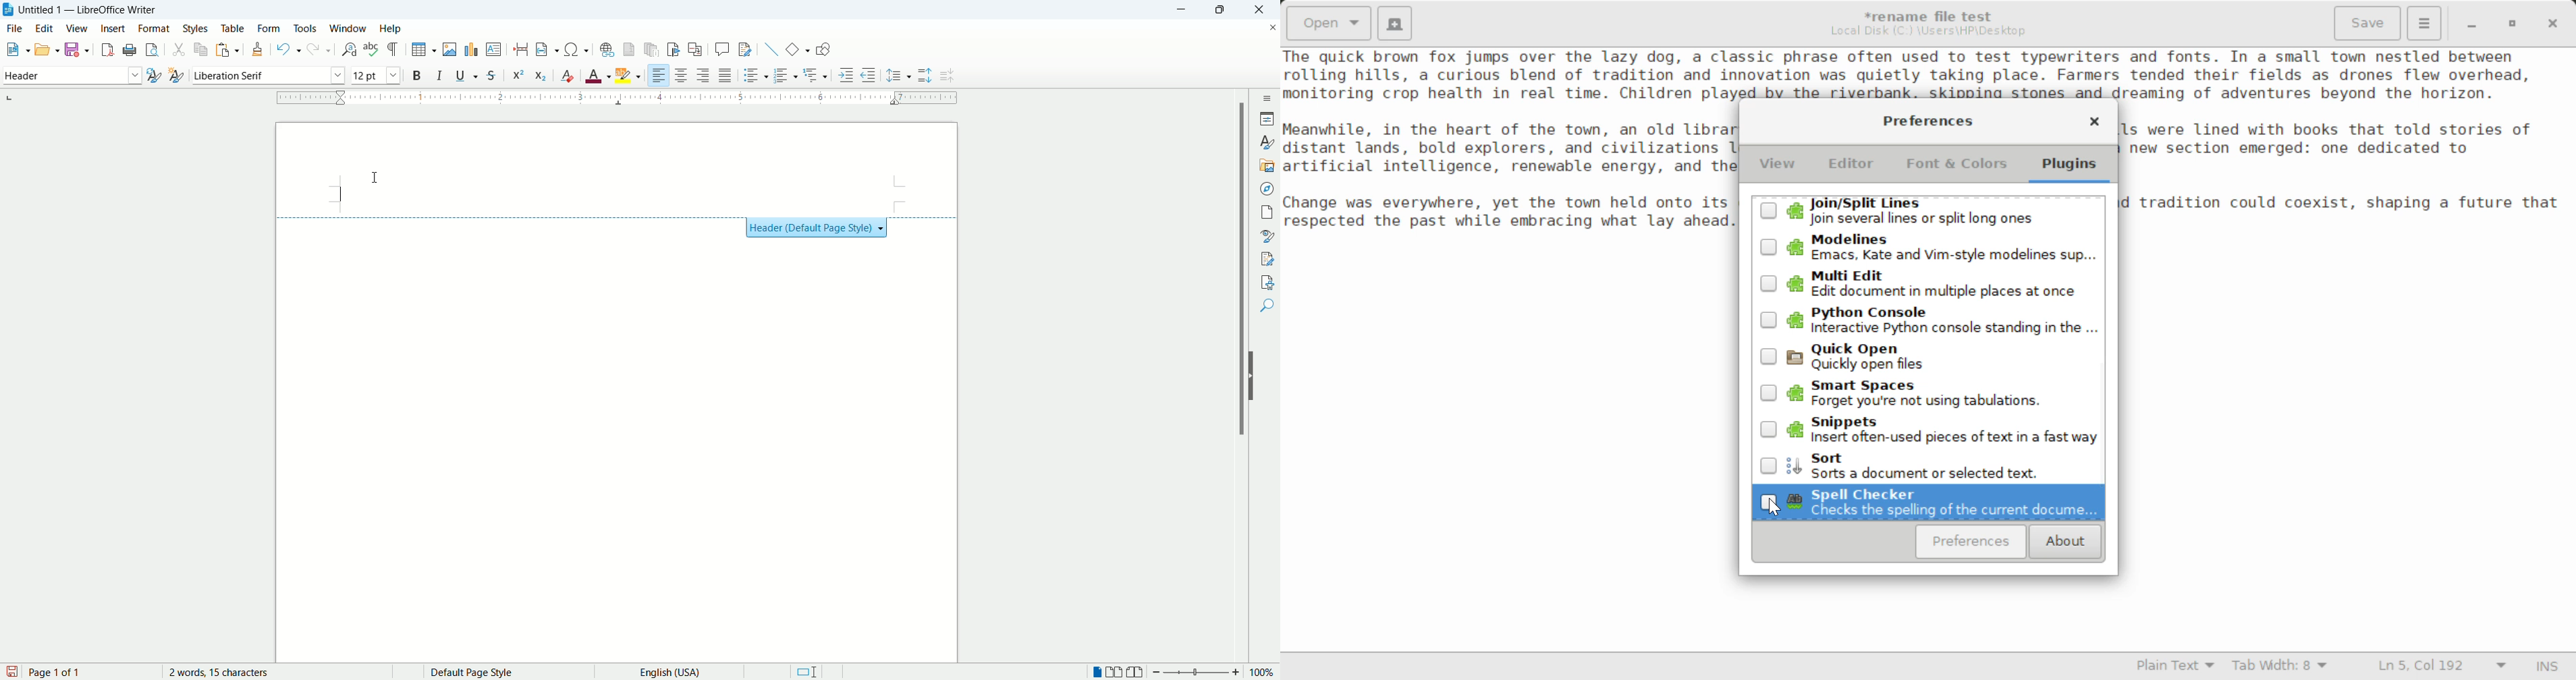 This screenshot has width=2576, height=700. I want to click on insert bookmark, so click(674, 49).